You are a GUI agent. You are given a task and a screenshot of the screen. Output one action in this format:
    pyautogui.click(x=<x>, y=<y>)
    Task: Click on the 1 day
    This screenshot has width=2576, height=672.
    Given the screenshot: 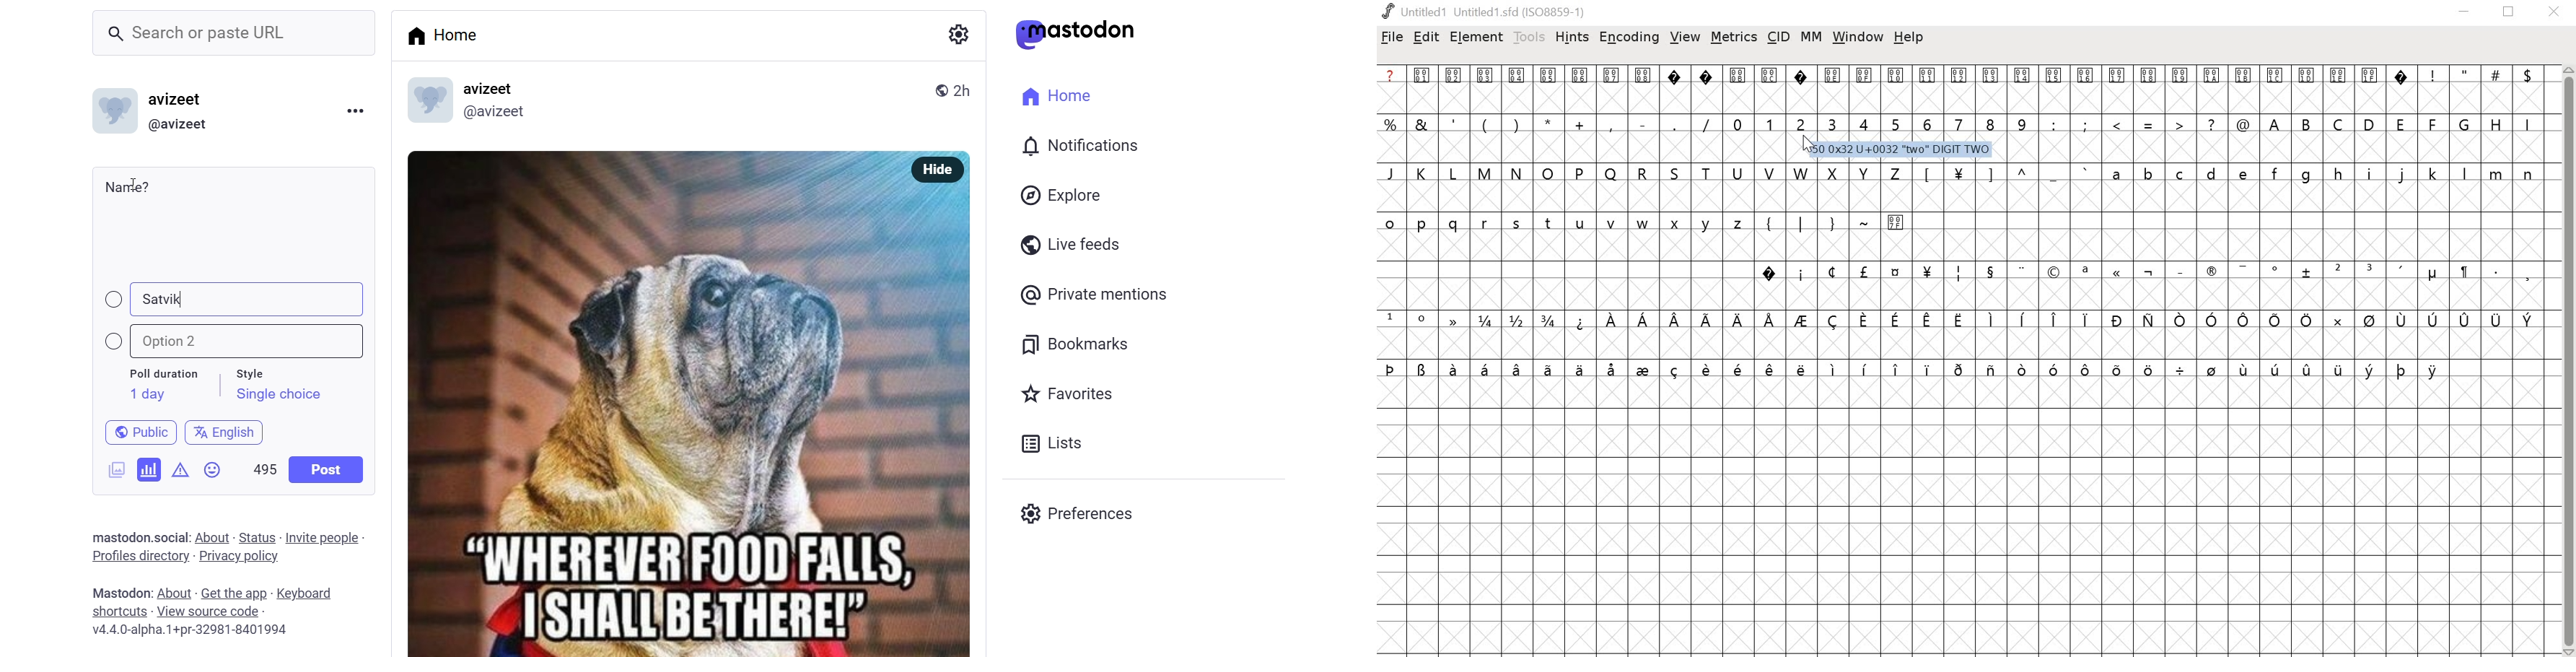 What is the action you would take?
    pyautogui.click(x=145, y=394)
    